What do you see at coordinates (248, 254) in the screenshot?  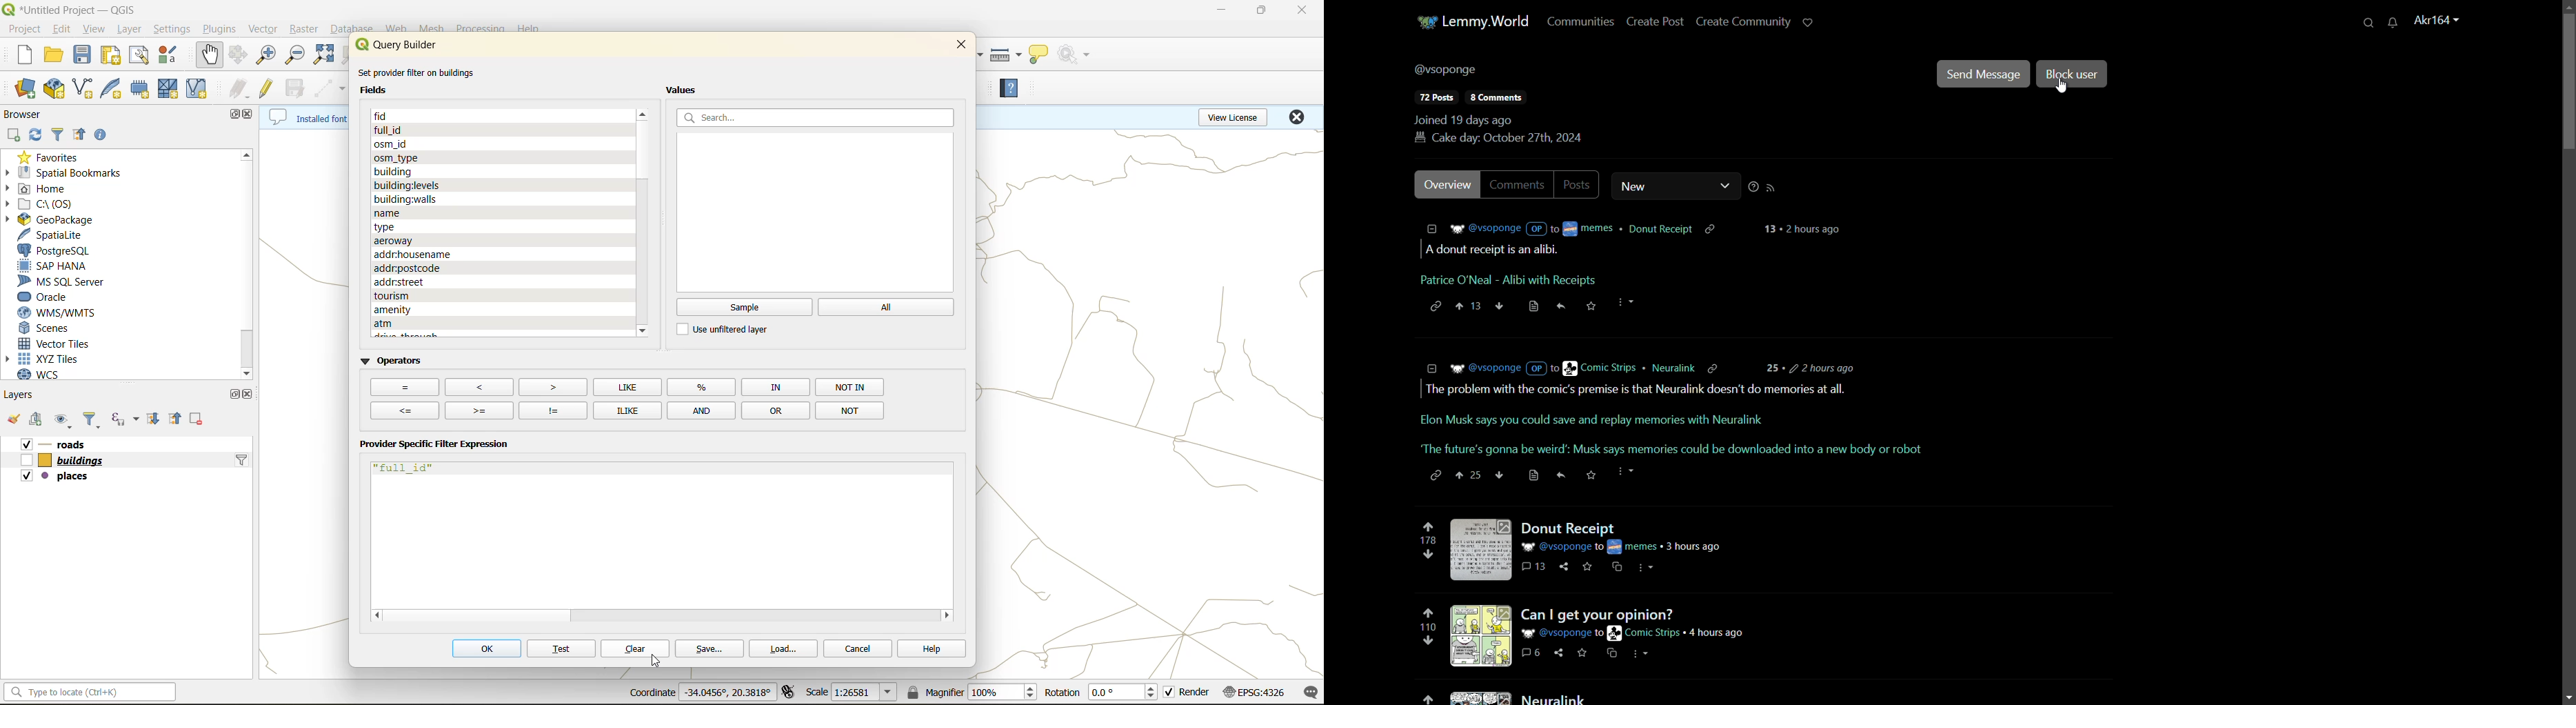 I see `scroll bar` at bounding box center [248, 254].